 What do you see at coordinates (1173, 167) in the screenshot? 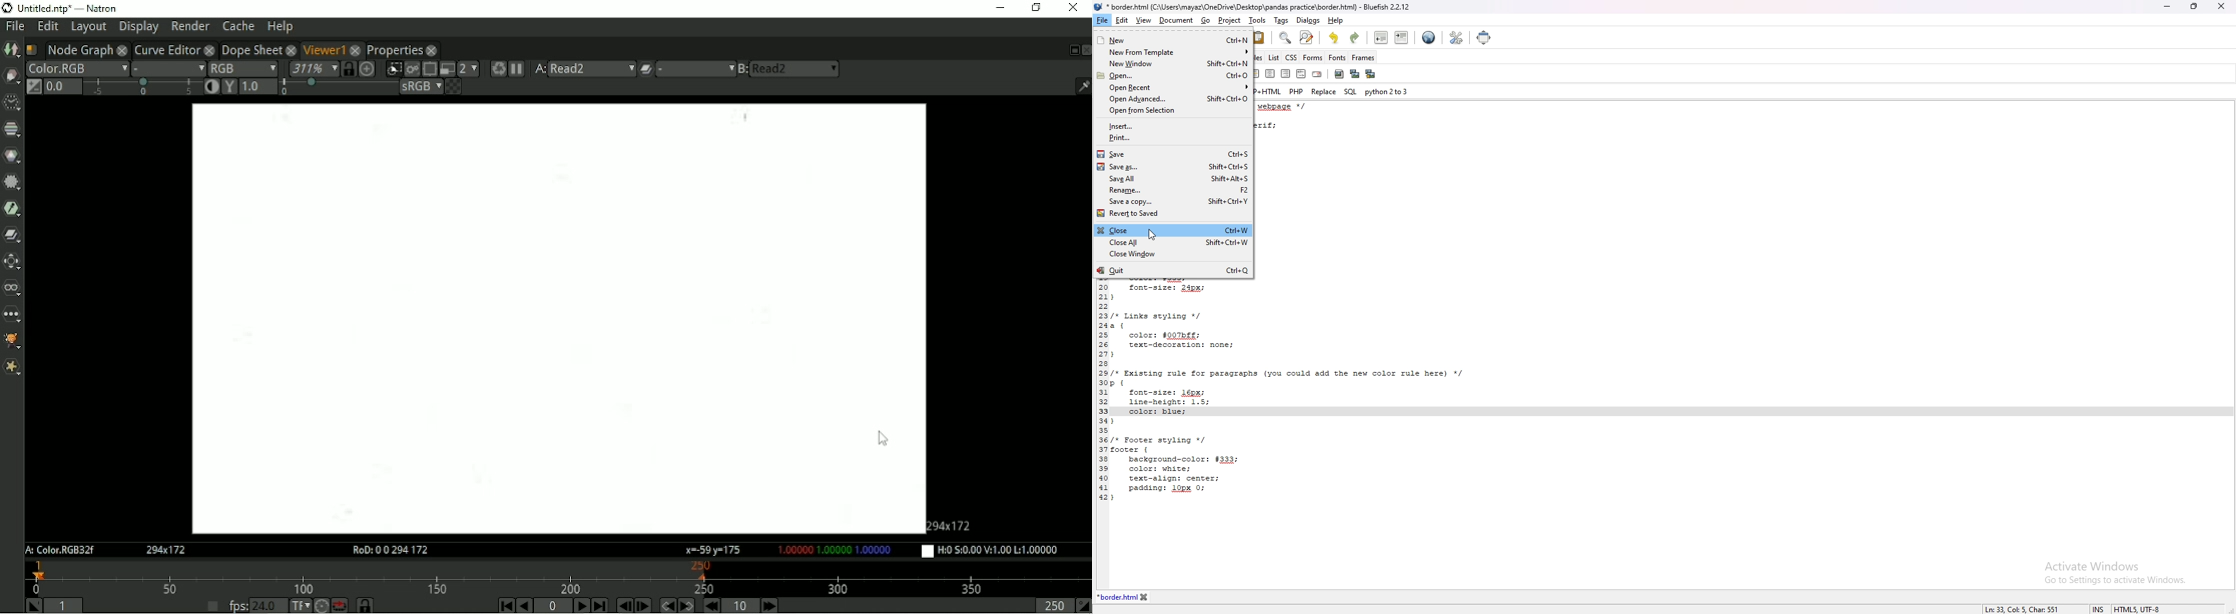
I see `save as` at bounding box center [1173, 167].